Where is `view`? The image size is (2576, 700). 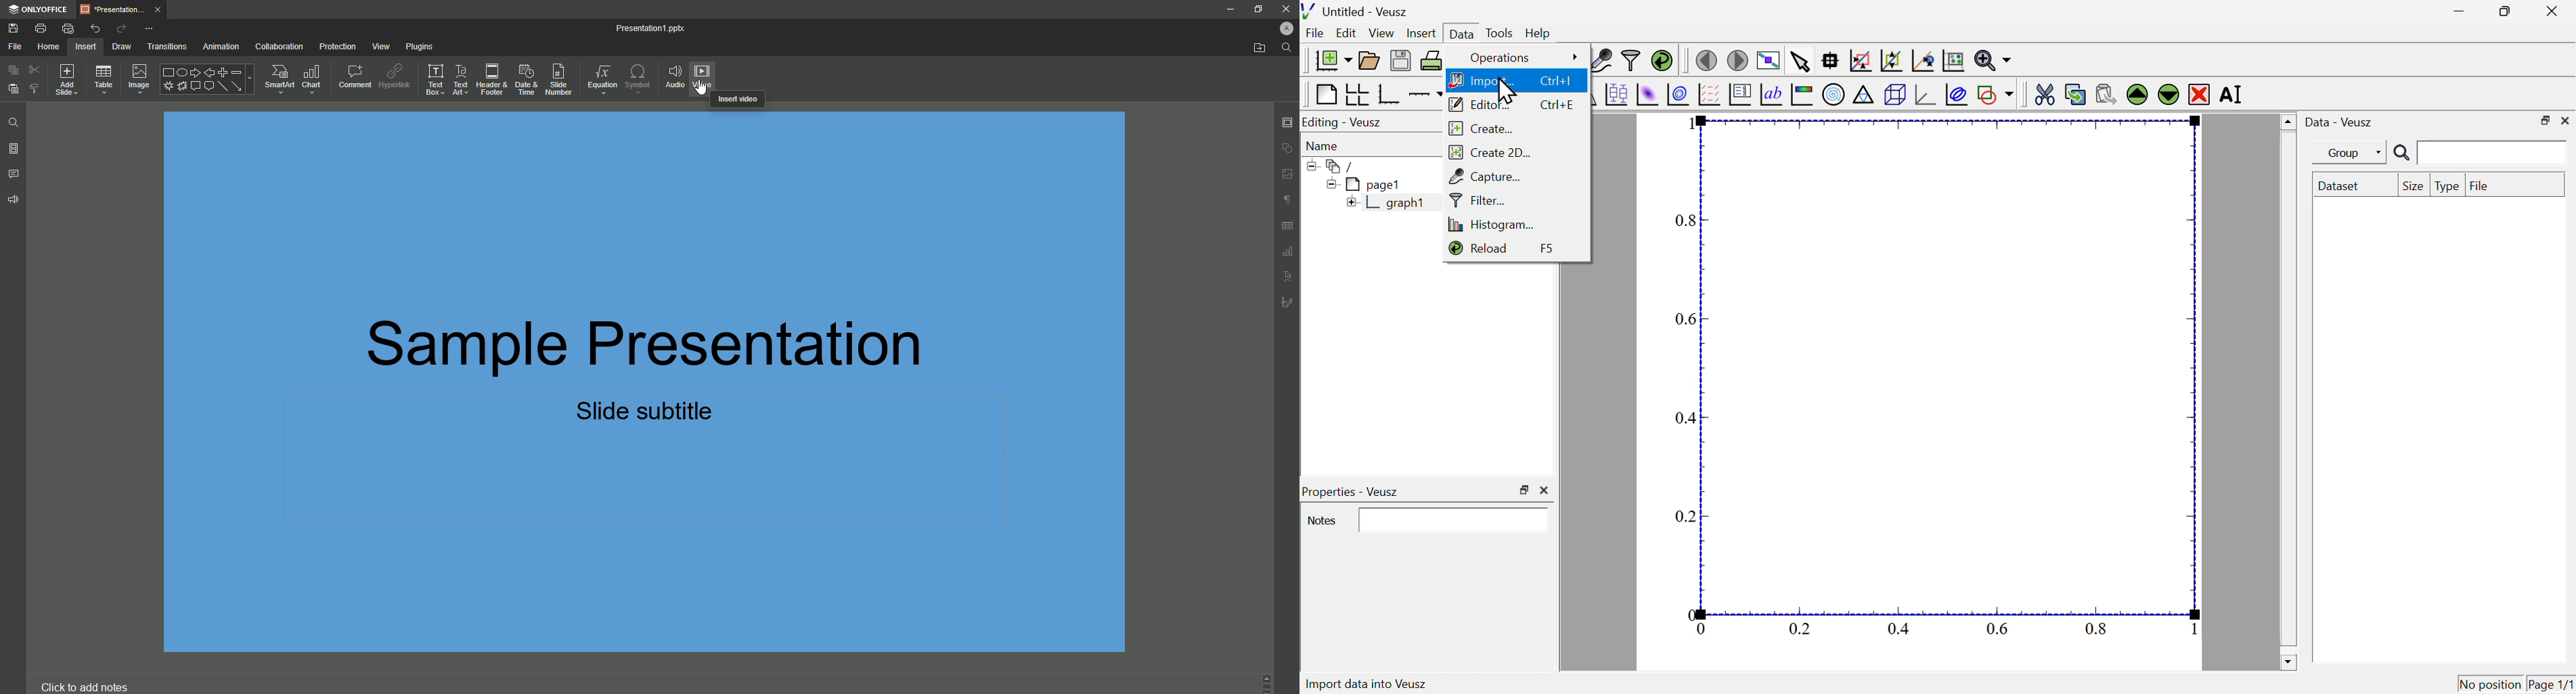
view is located at coordinates (1383, 33).